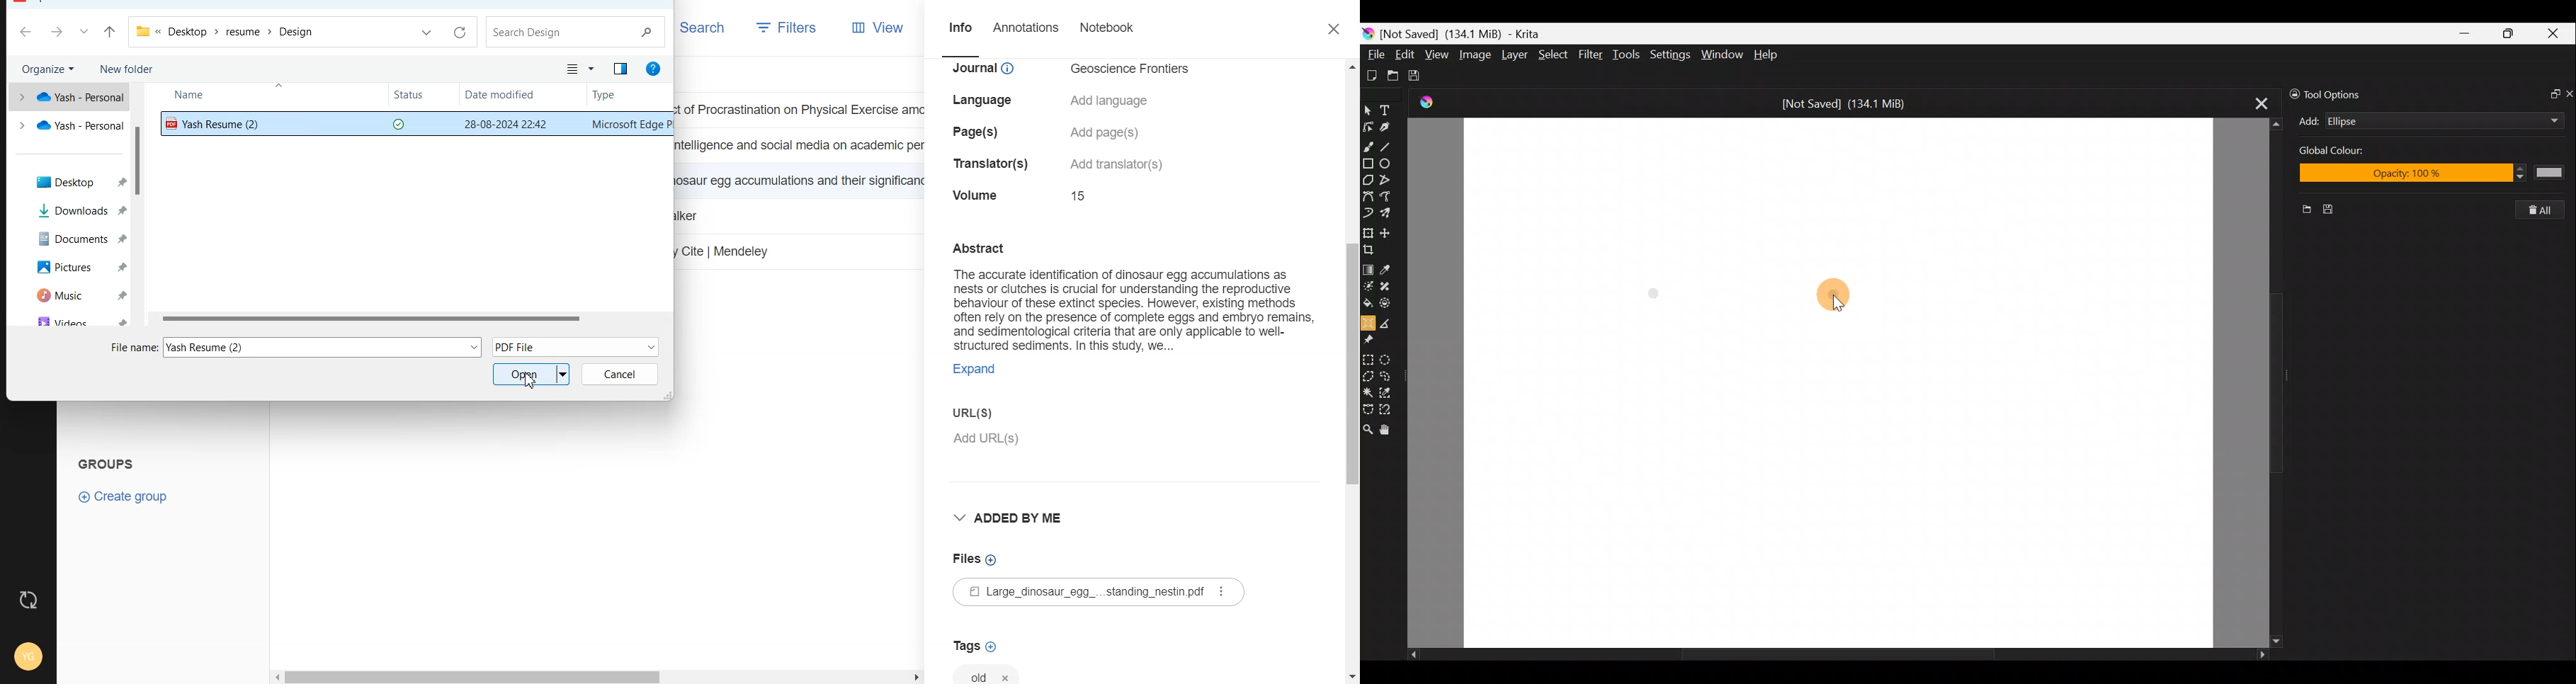  Describe the element at coordinates (1513, 55) in the screenshot. I see `Layer` at that location.